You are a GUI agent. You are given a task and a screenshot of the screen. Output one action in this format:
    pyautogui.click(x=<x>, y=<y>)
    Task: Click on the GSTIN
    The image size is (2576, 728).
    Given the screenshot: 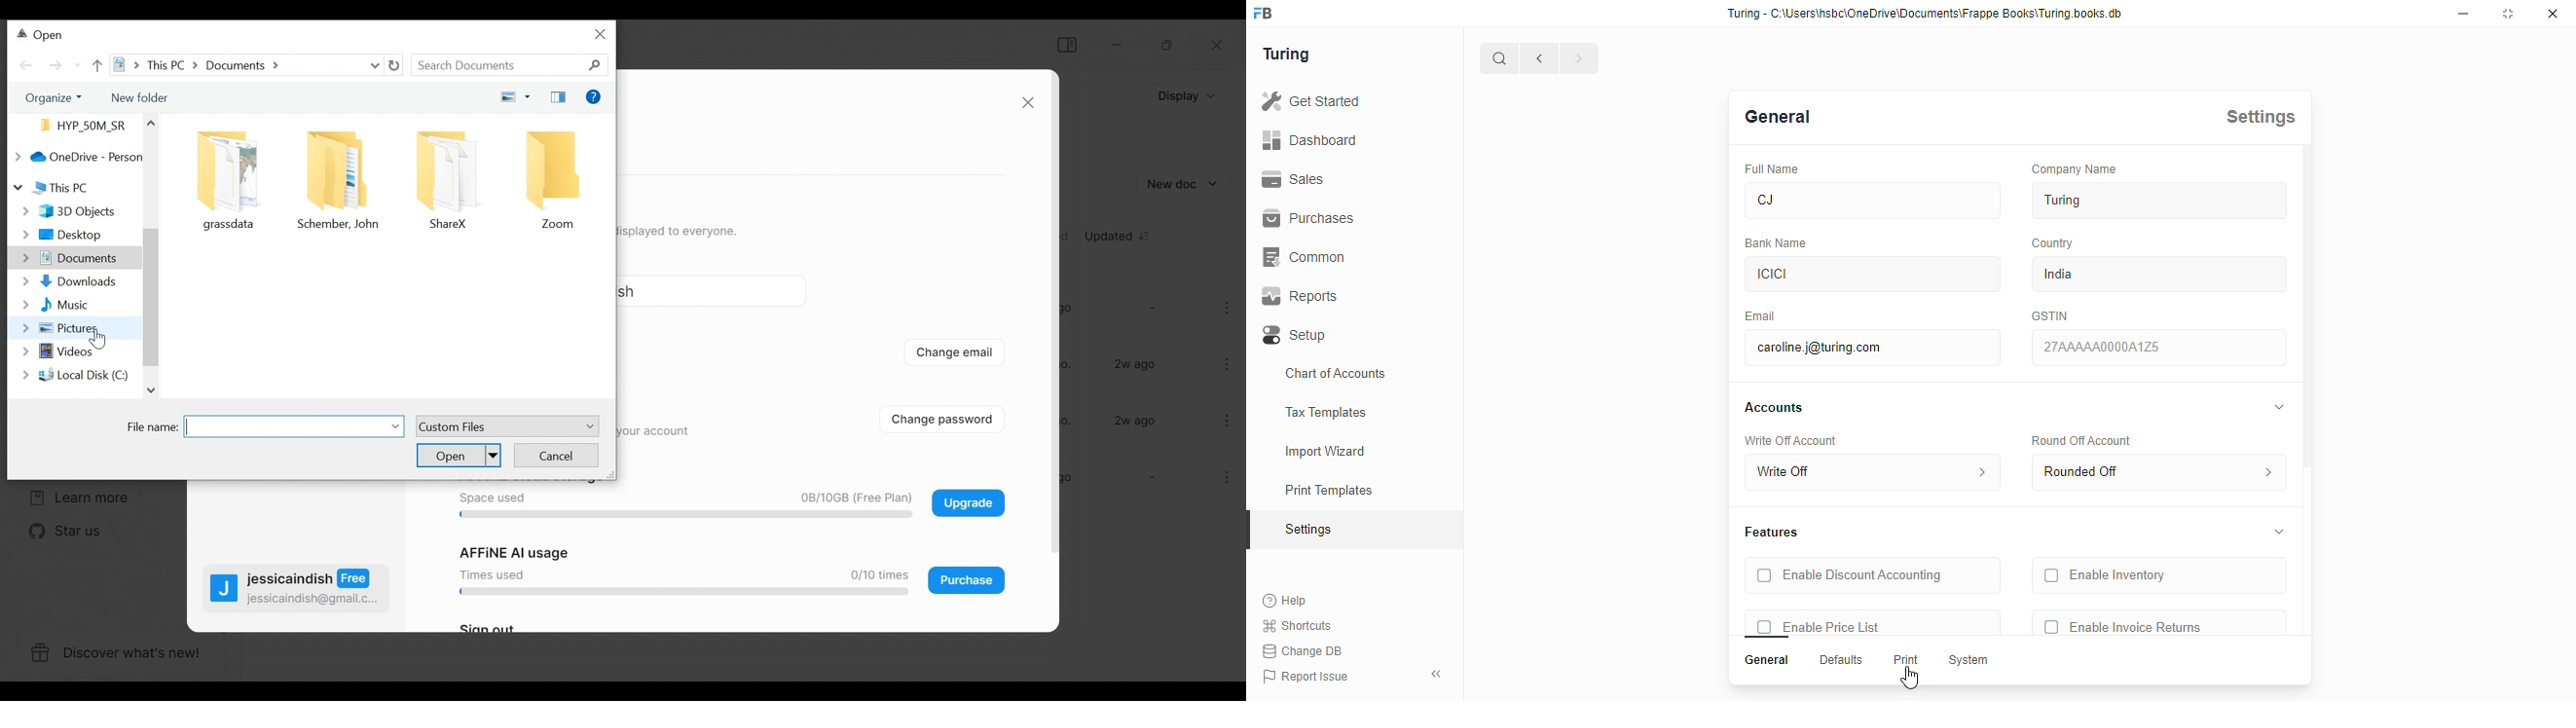 What is the action you would take?
    pyautogui.click(x=2050, y=316)
    